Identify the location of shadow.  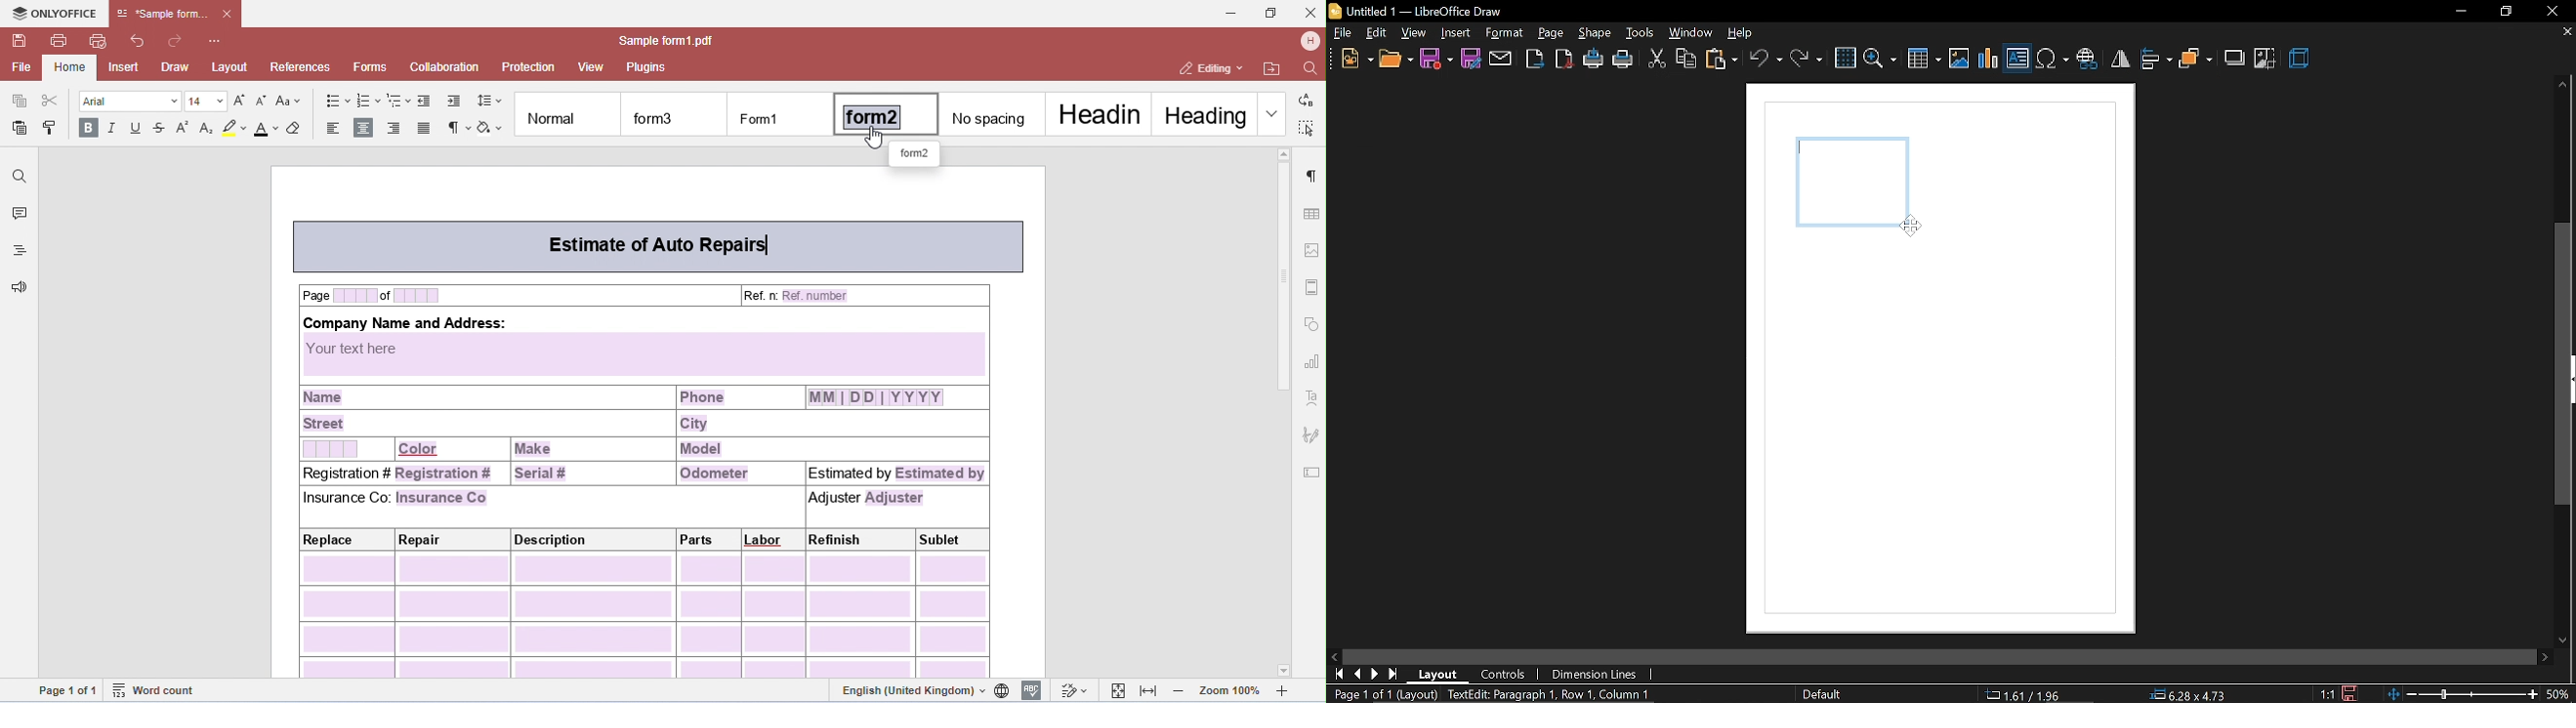
(2236, 57).